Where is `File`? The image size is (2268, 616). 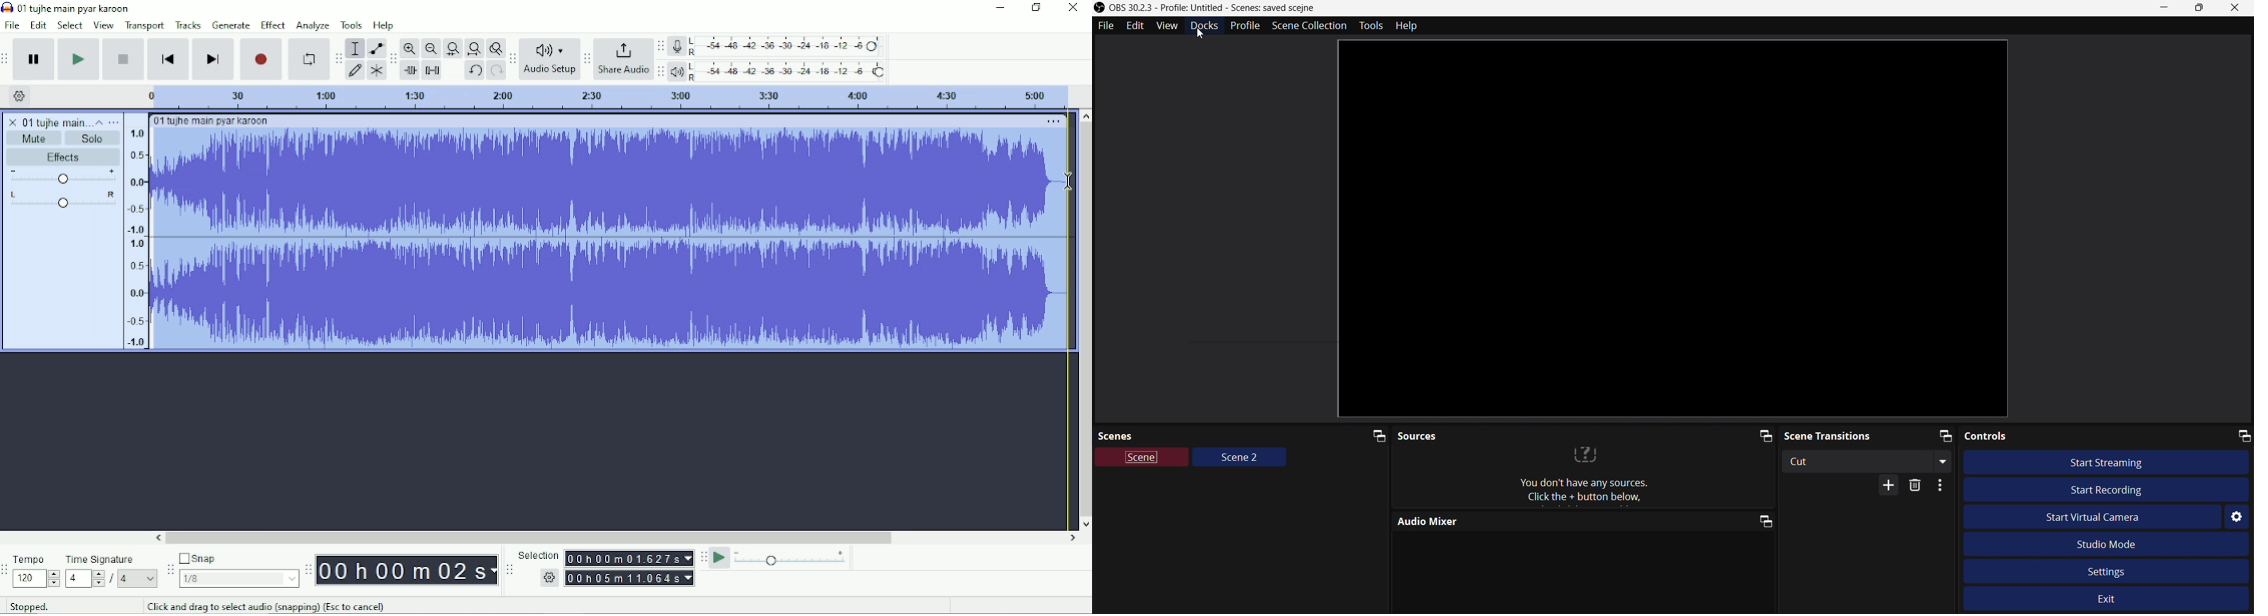
File is located at coordinates (1106, 26).